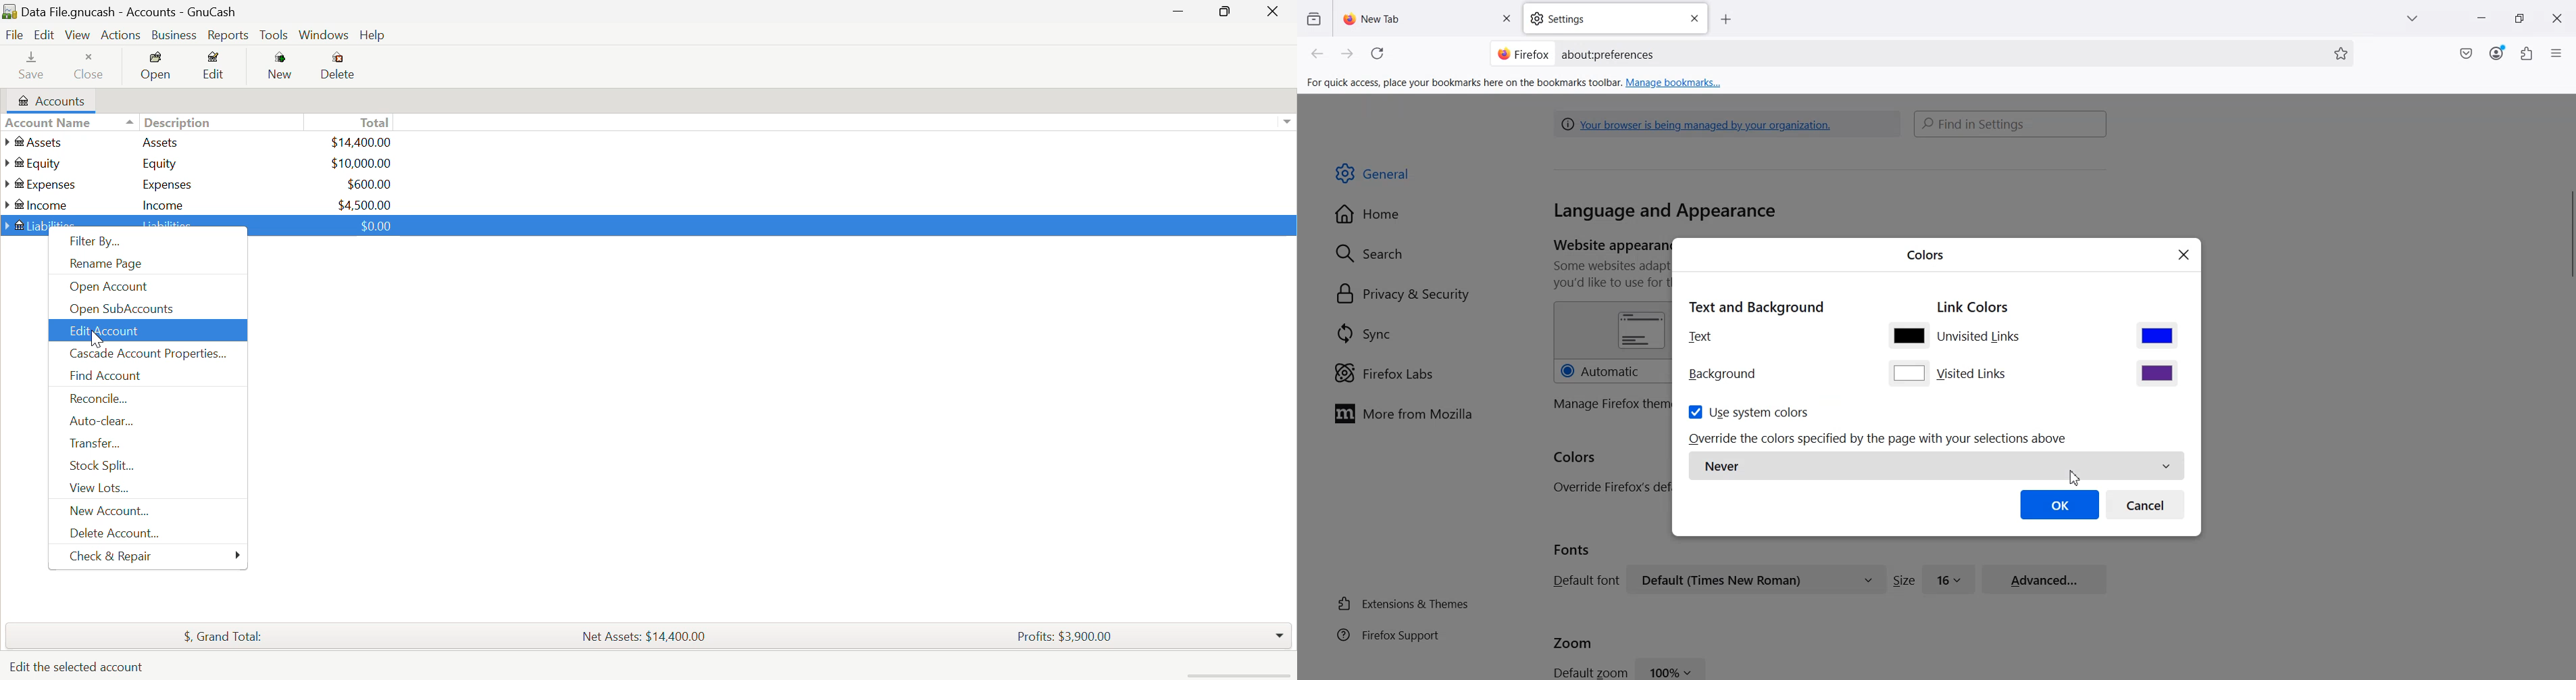  Describe the element at coordinates (168, 184) in the screenshot. I see `Expenses` at that location.